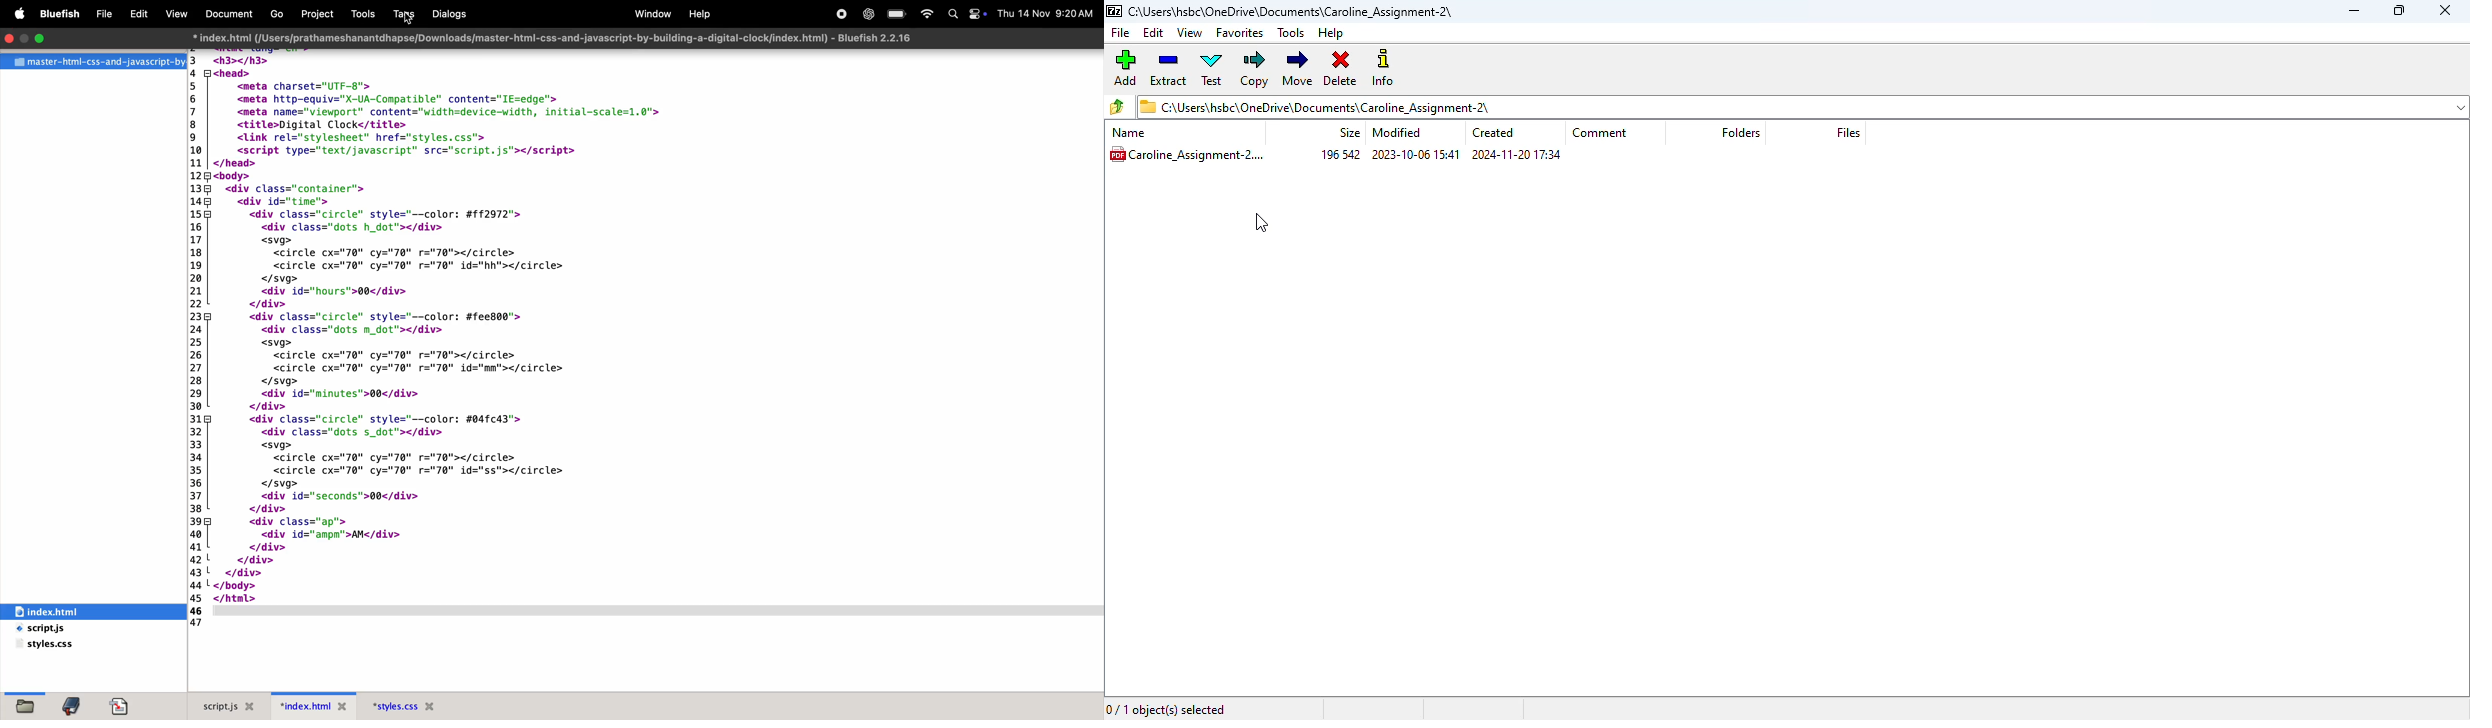  Describe the element at coordinates (408, 18) in the screenshot. I see `cursor` at that location.